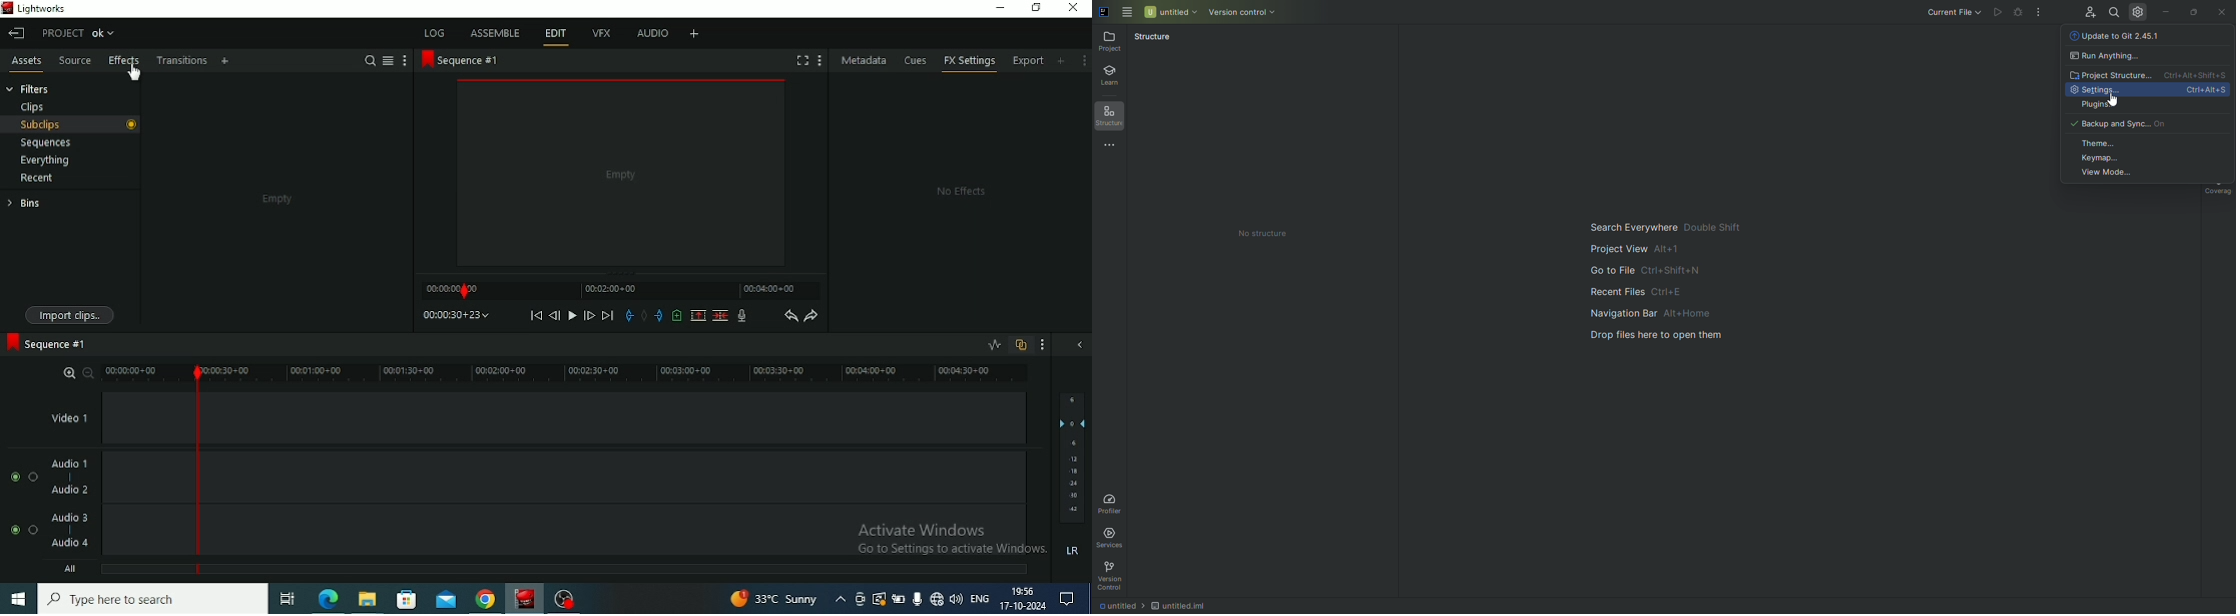 This screenshot has width=2240, height=616. I want to click on Audio Output level, so click(1071, 478).